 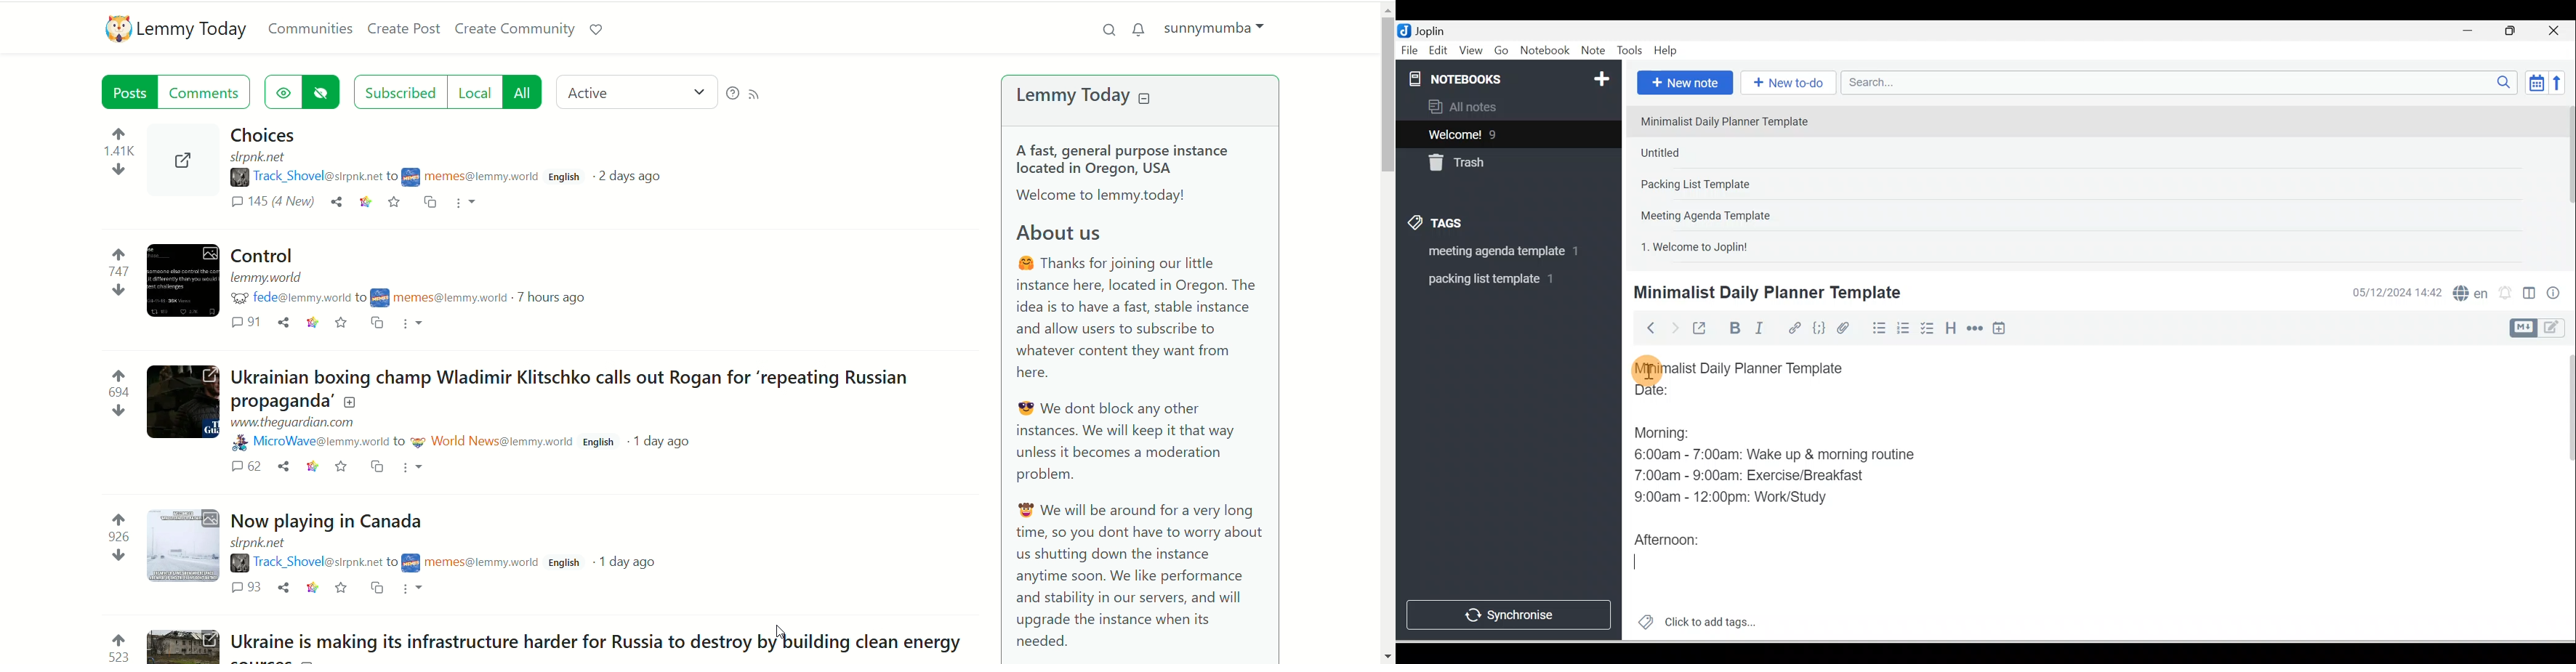 What do you see at coordinates (466, 206) in the screenshot?
I see `more` at bounding box center [466, 206].